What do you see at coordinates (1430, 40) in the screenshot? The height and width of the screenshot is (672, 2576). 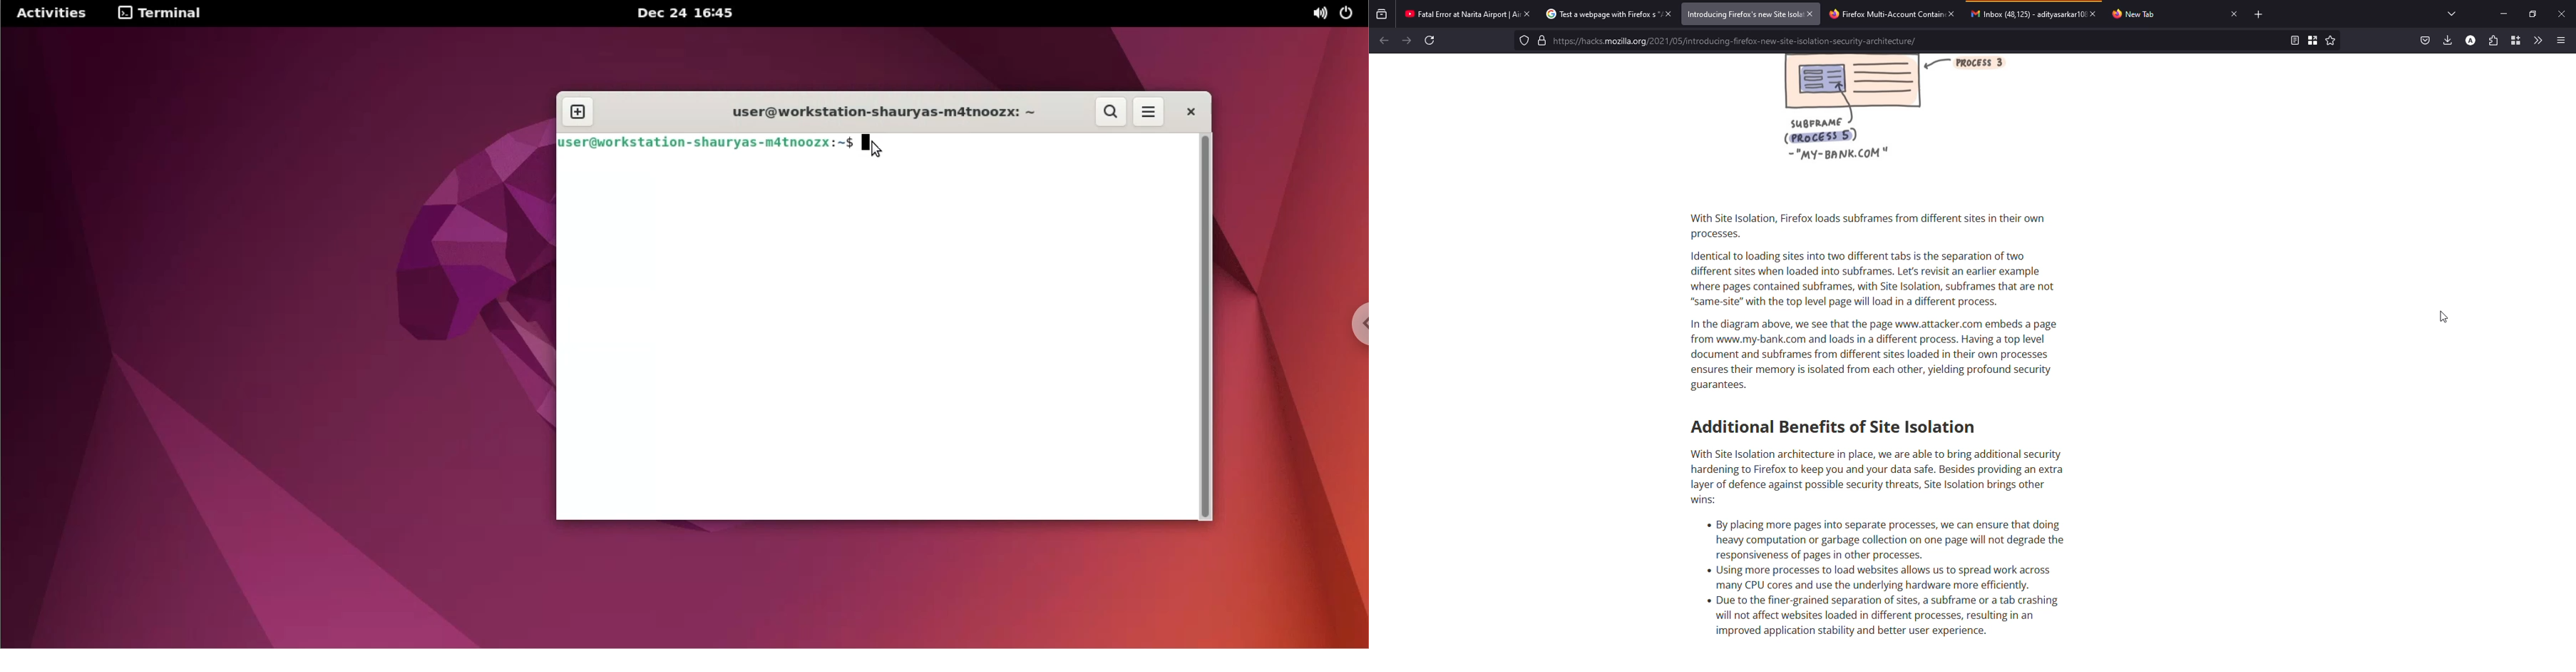 I see `refresh` at bounding box center [1430, 40].